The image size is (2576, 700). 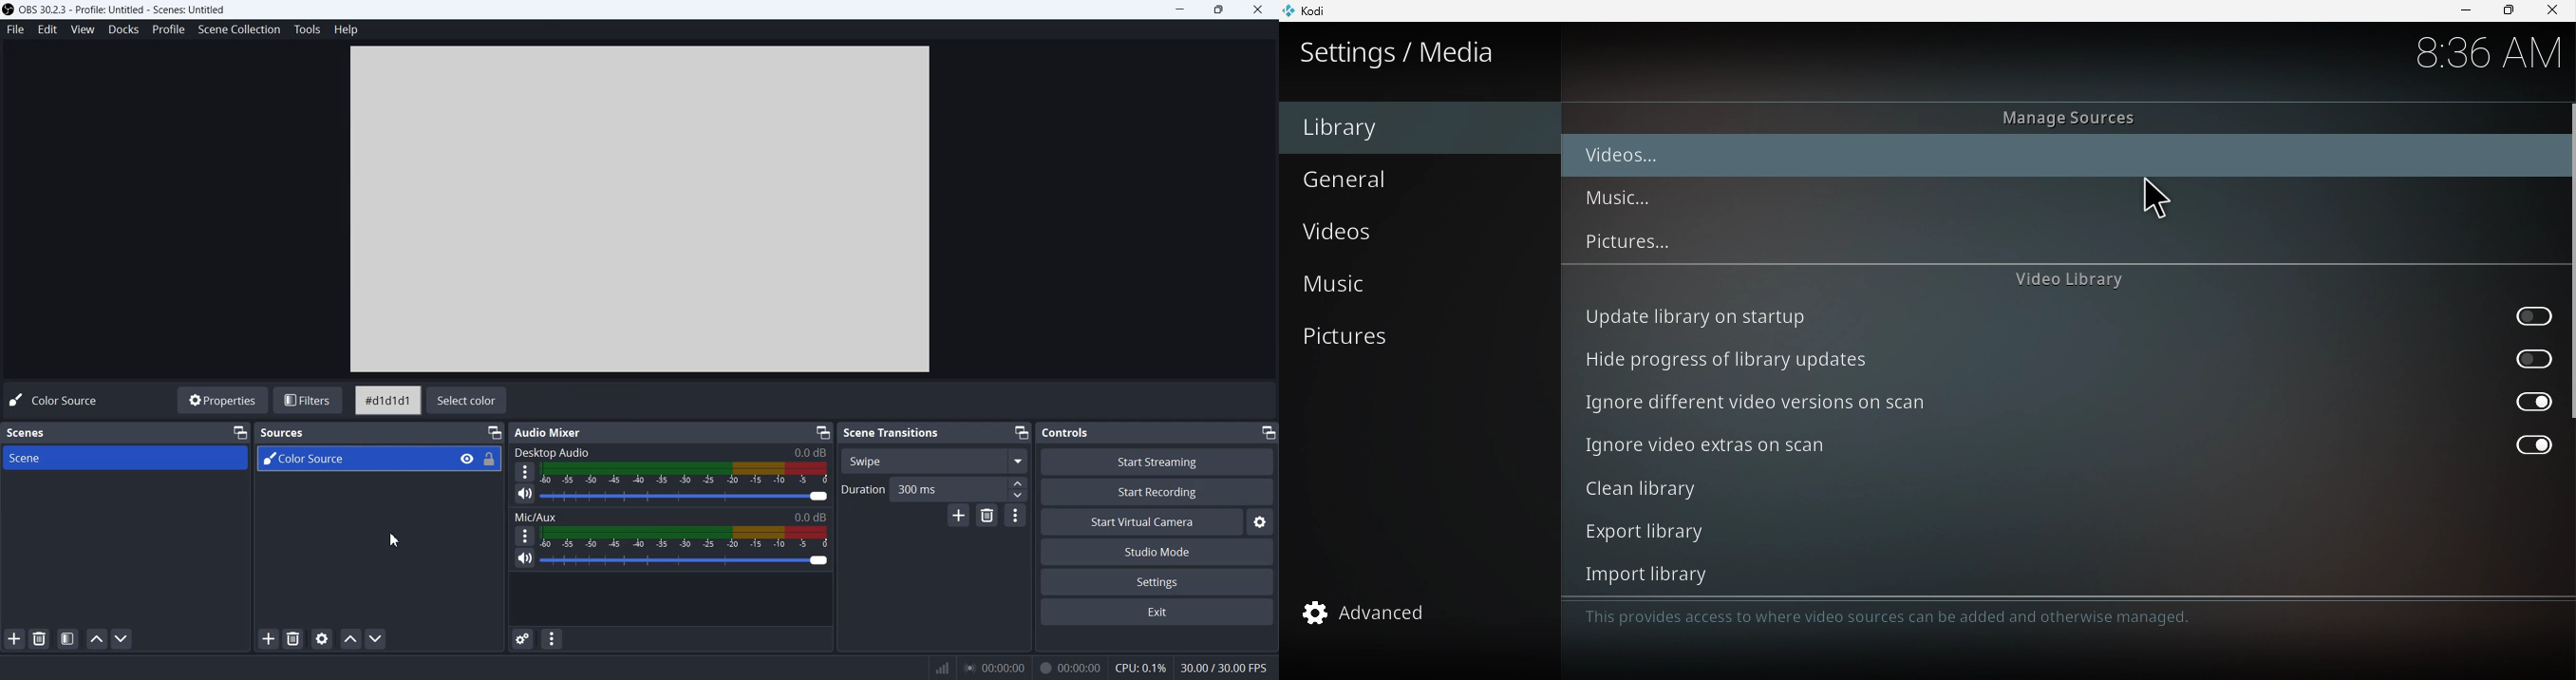 What do you see at coordinates (2059, 531) in the screenshot?
I see `Export` at bounding box center [2059, 531].